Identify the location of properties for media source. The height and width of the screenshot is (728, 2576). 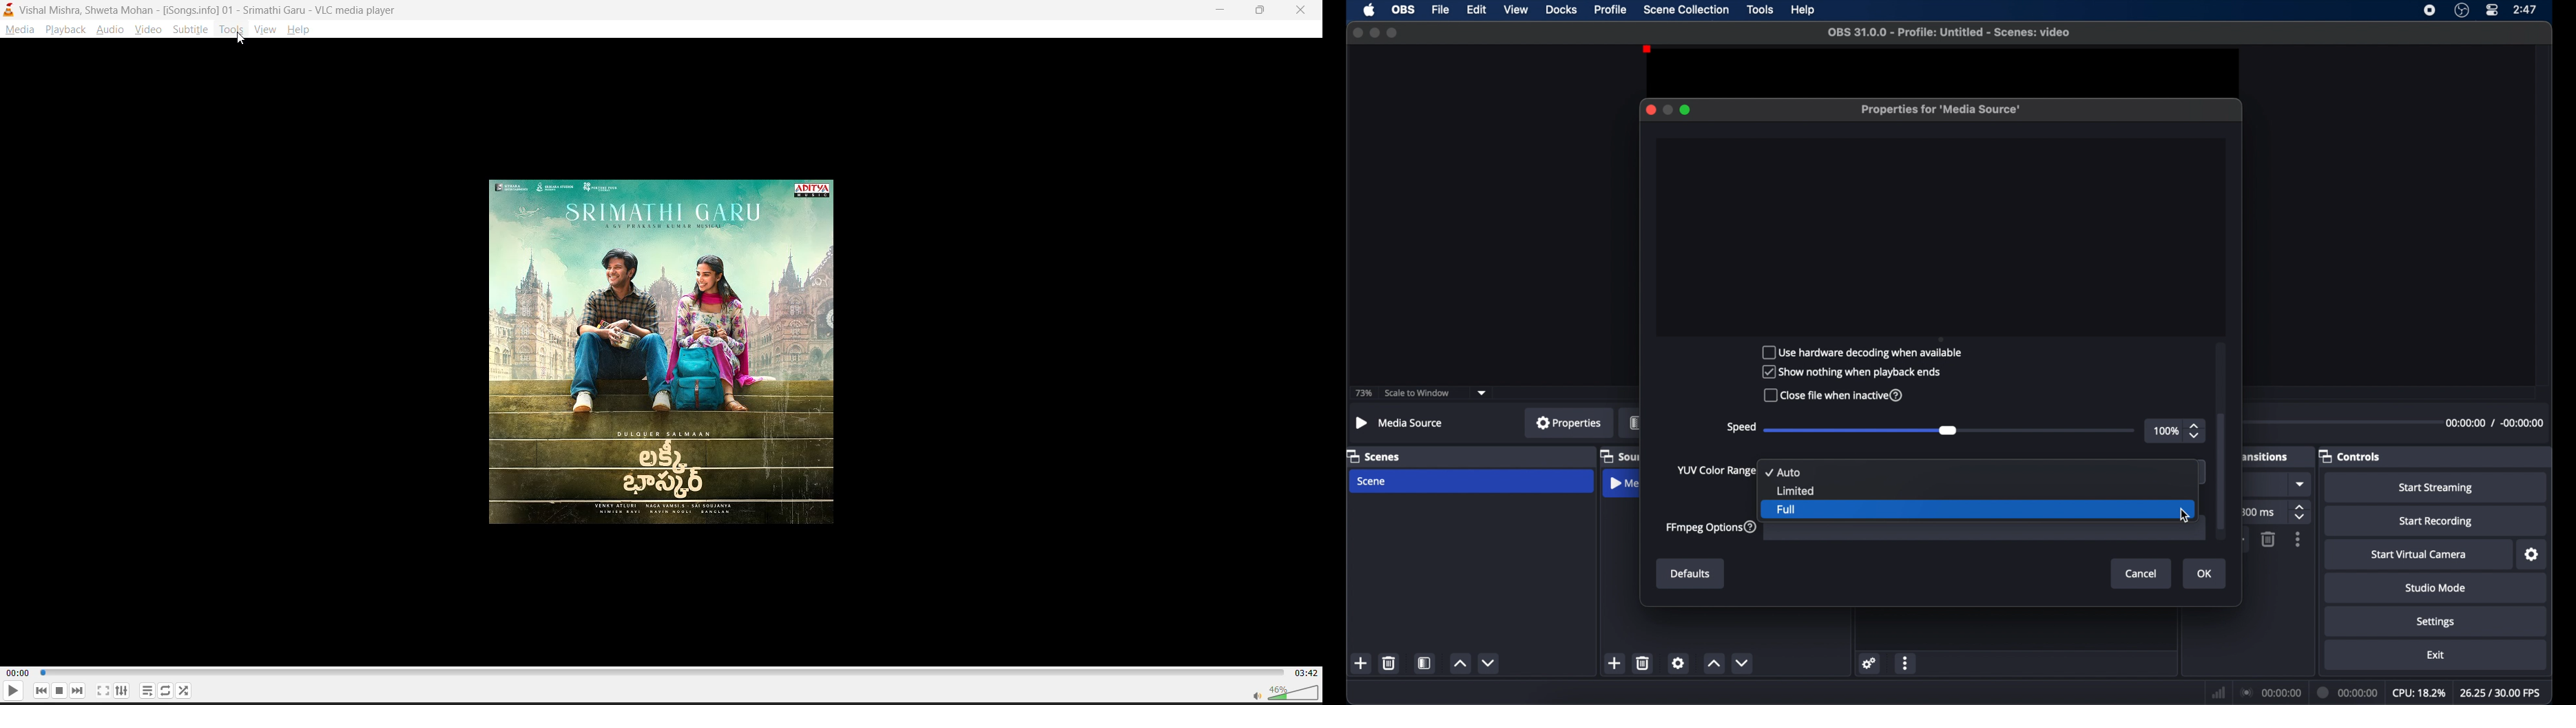
(1943, 110).